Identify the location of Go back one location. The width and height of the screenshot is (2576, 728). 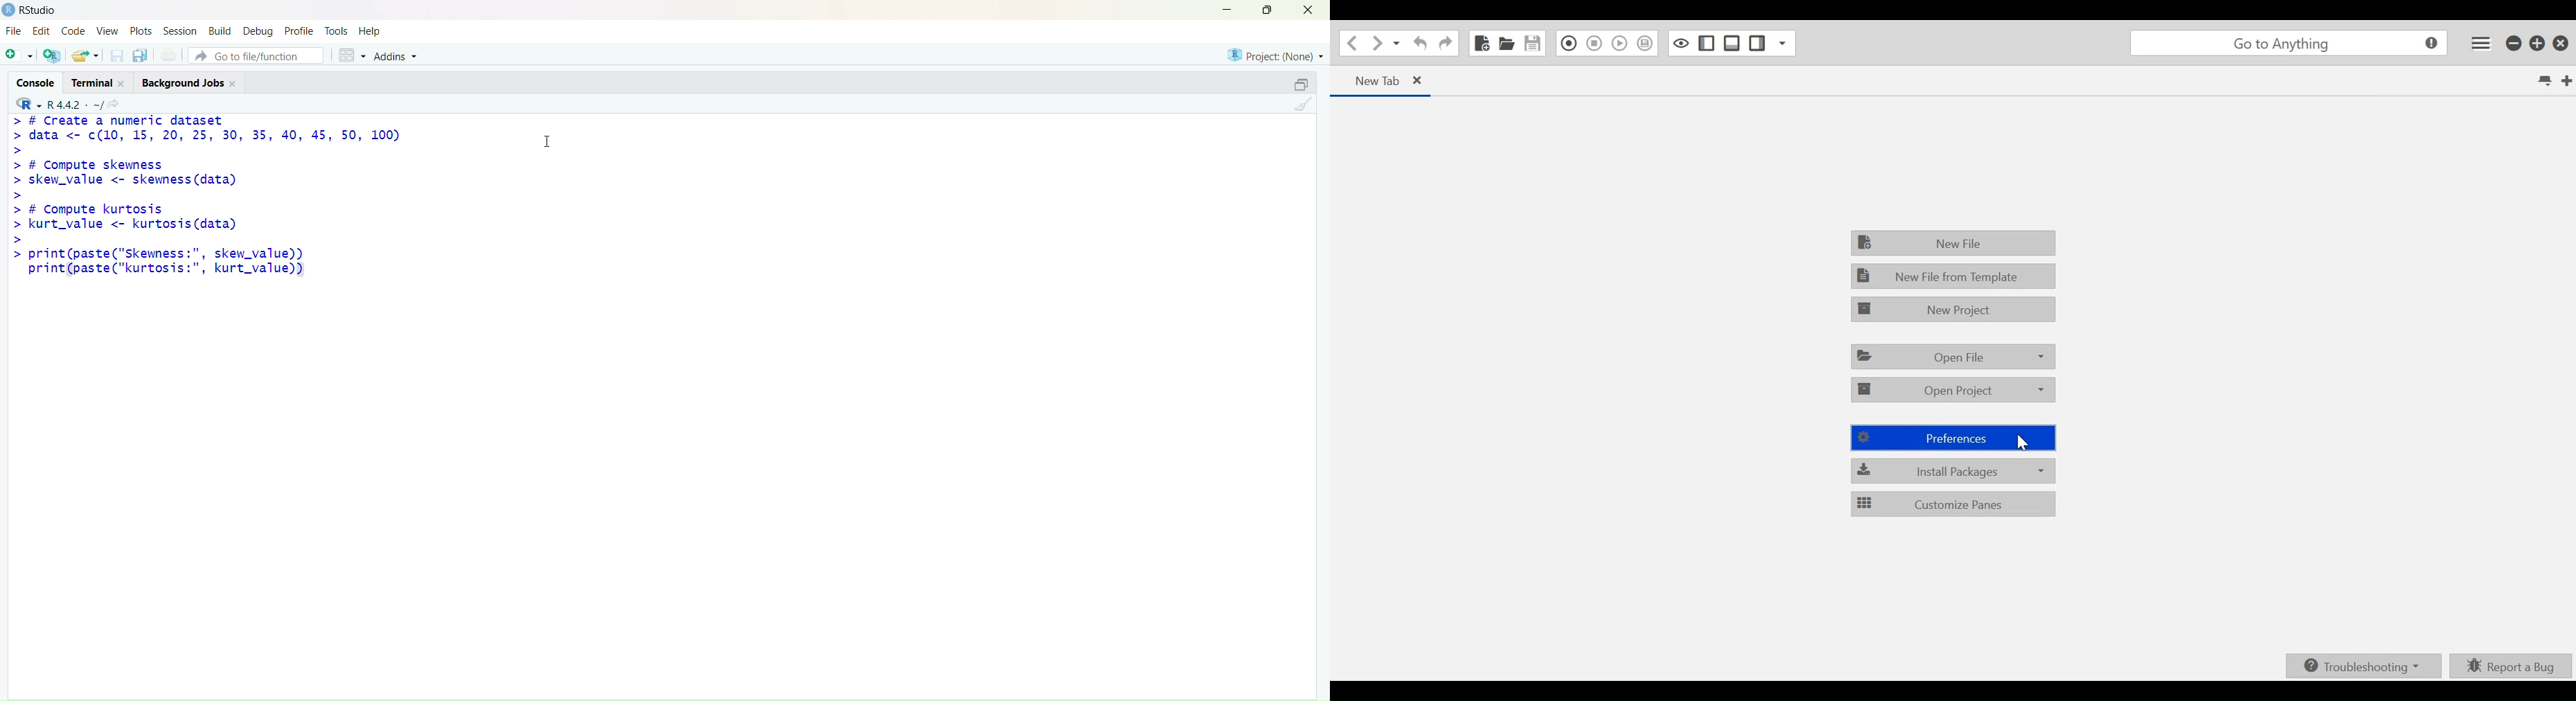
(1350, 43).